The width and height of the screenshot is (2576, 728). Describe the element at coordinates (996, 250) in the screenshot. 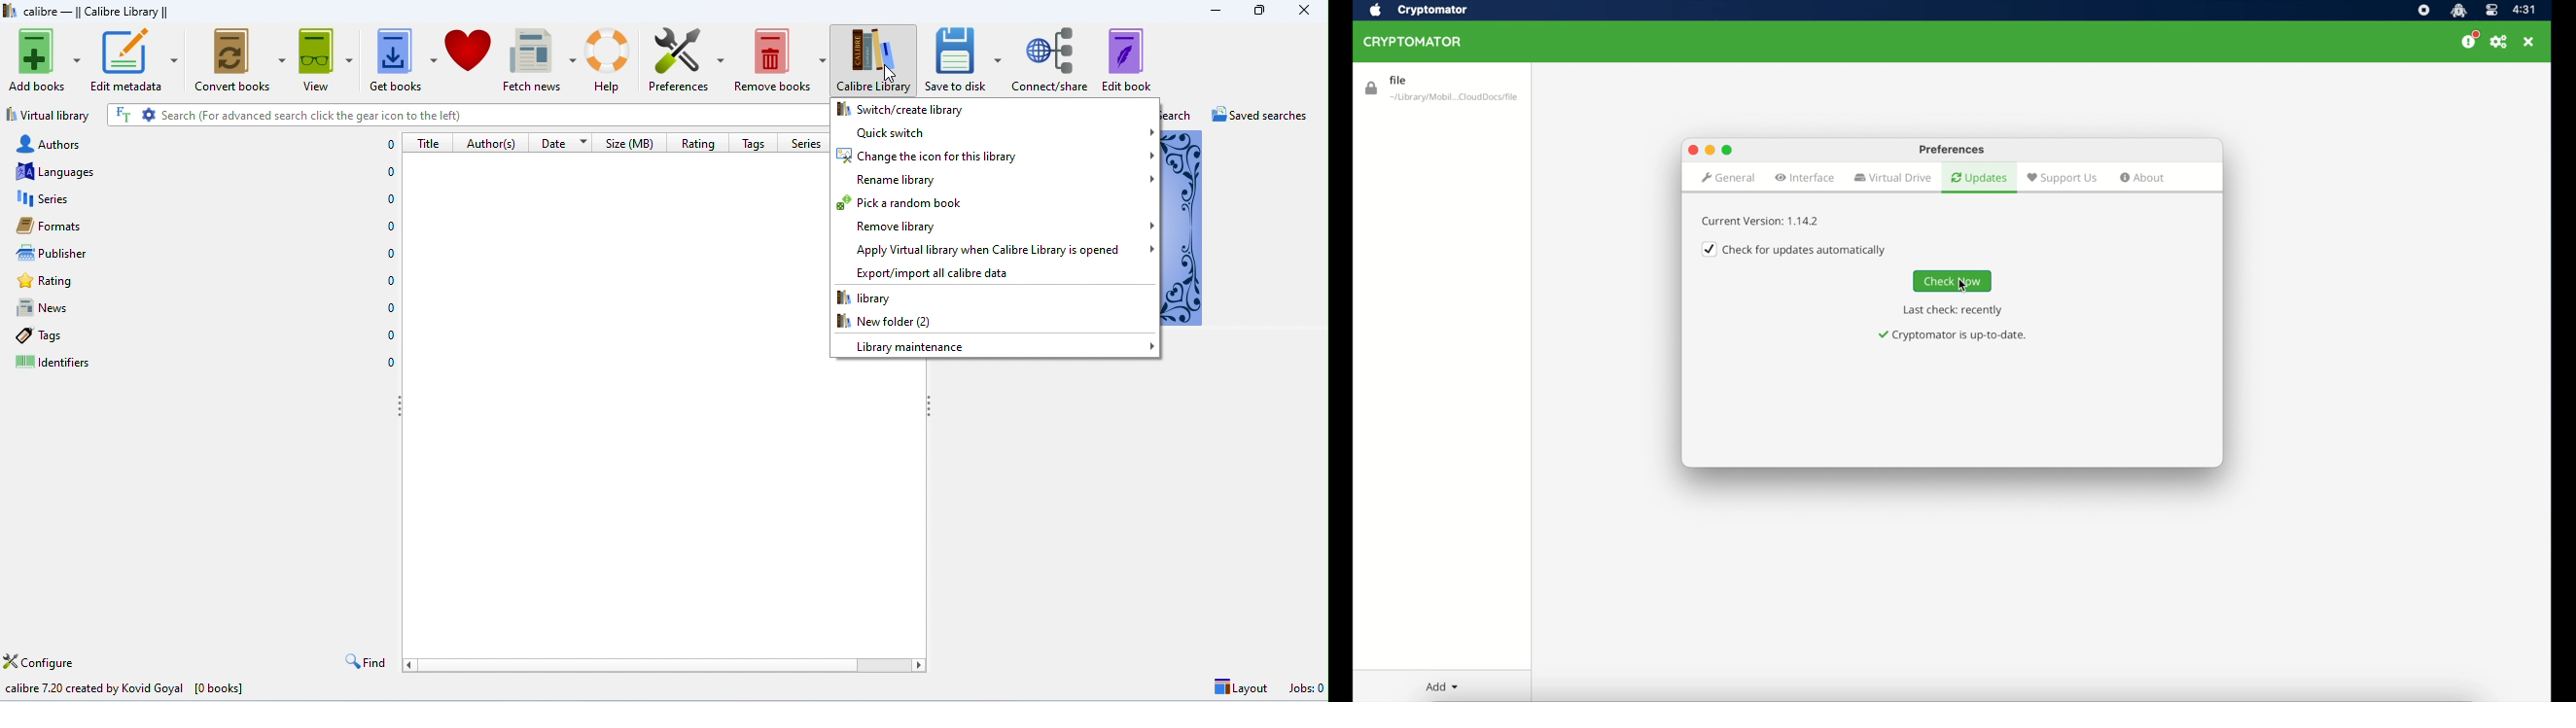

I see `apply virtual library when calibre library is opened` at that location.